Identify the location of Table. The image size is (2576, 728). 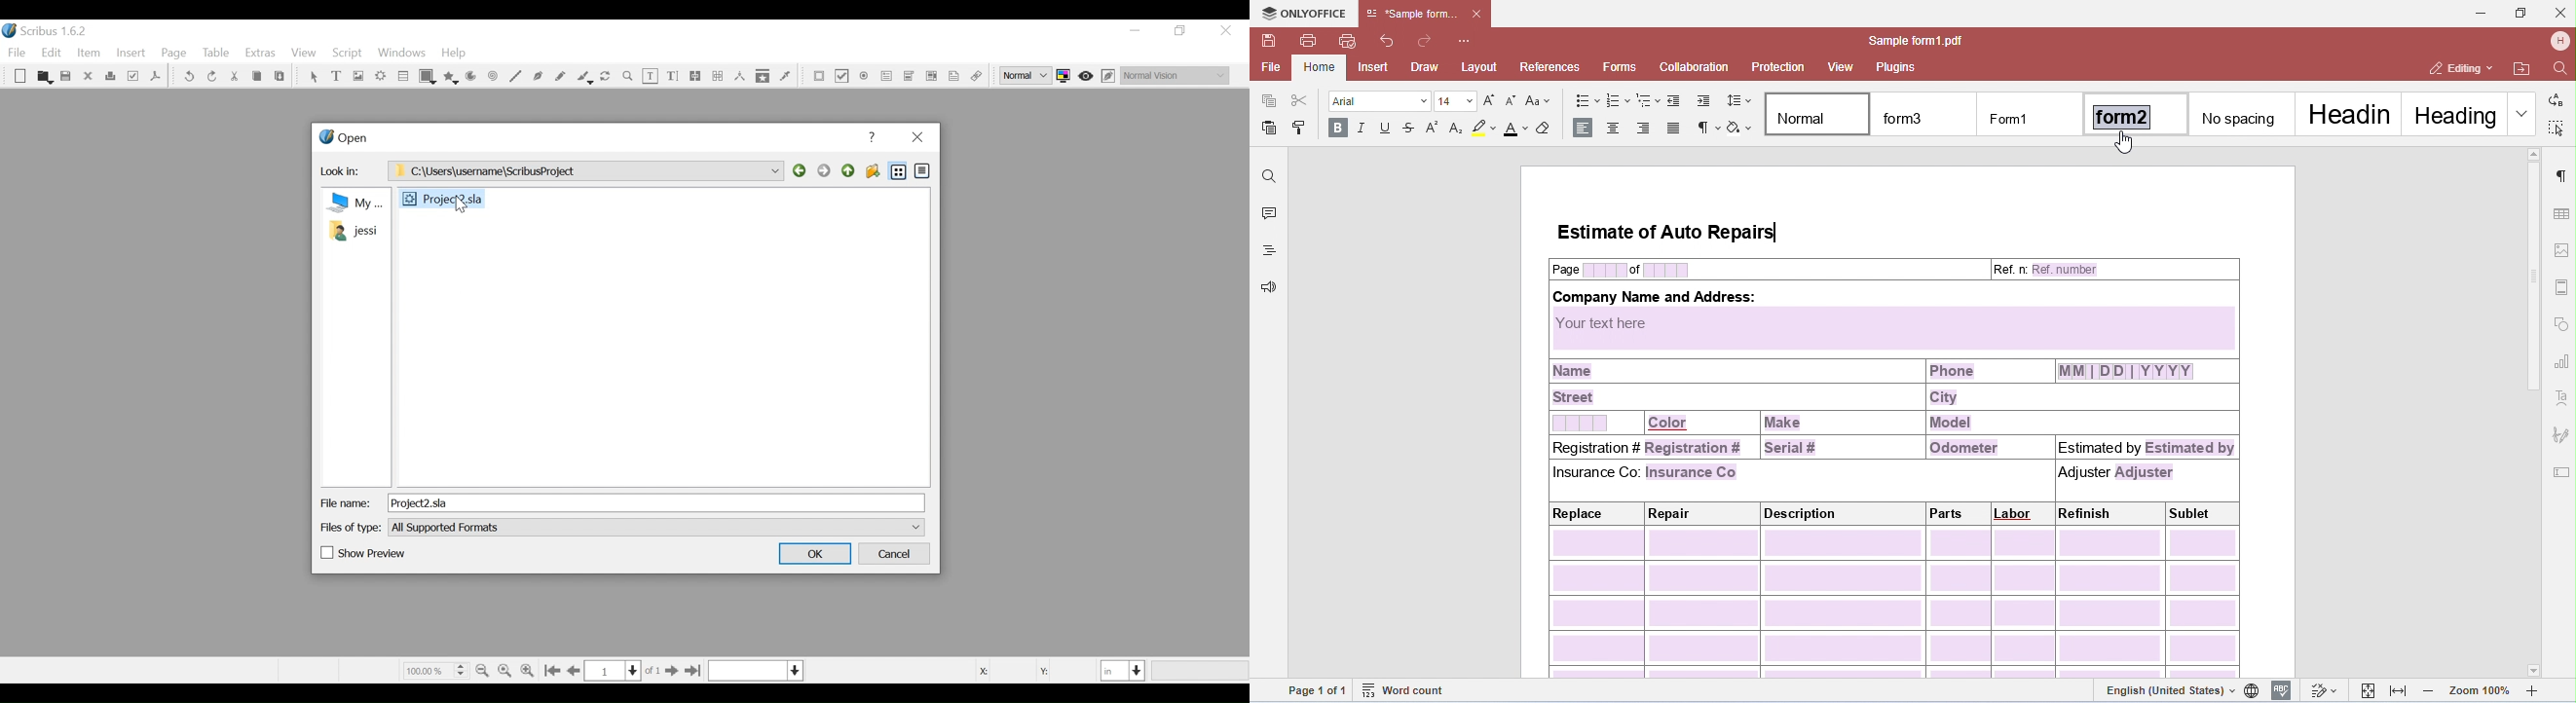
(217, 54).